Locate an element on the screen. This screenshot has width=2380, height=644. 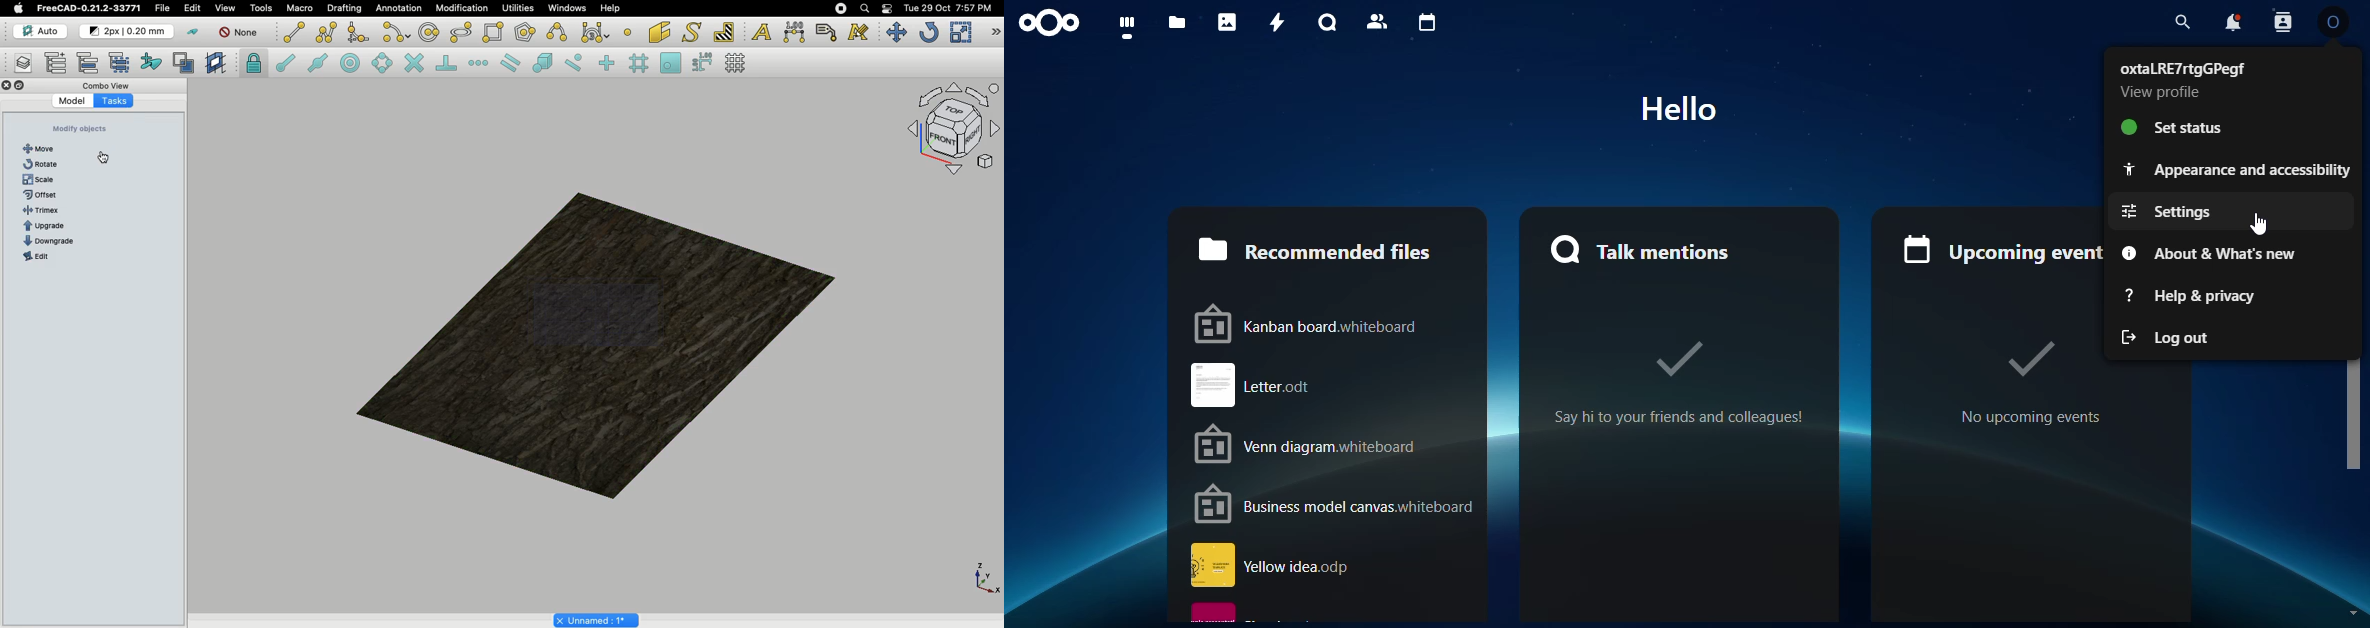
View profile is located at coordinates (2159, 92).